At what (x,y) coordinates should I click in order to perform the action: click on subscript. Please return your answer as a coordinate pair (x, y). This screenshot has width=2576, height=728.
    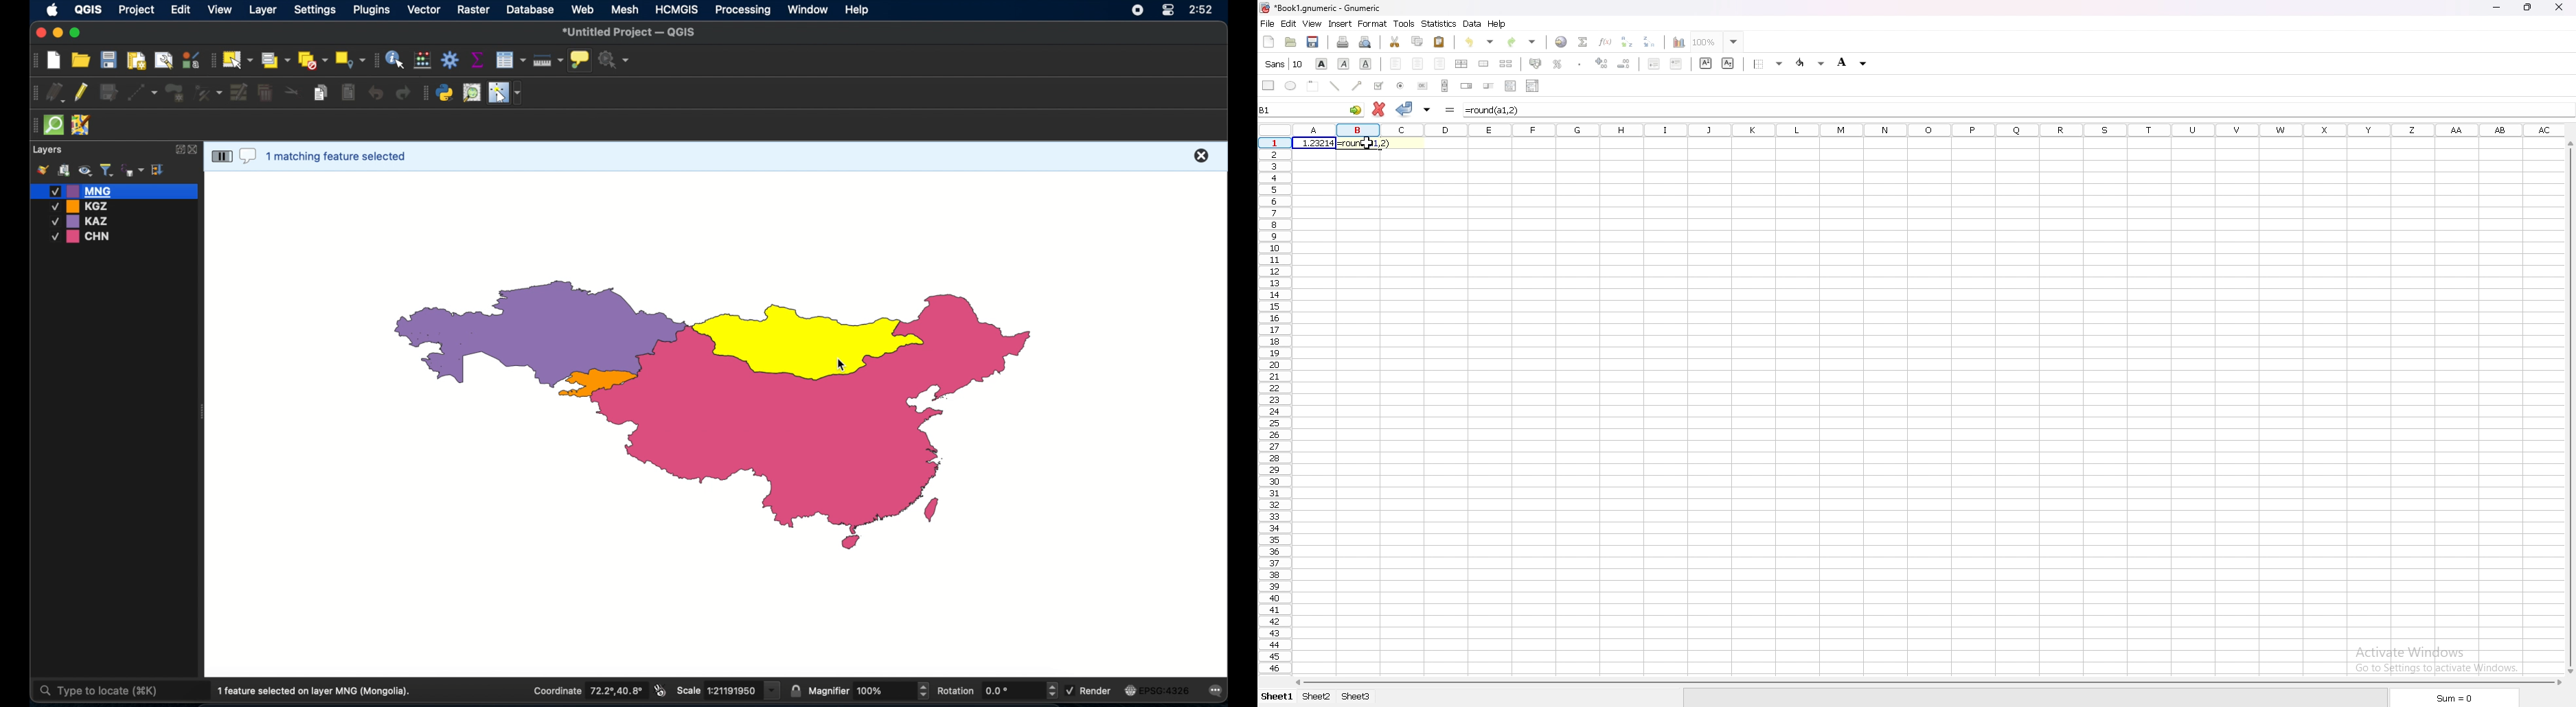
    Looking at the image, I should click on (1728, 63).